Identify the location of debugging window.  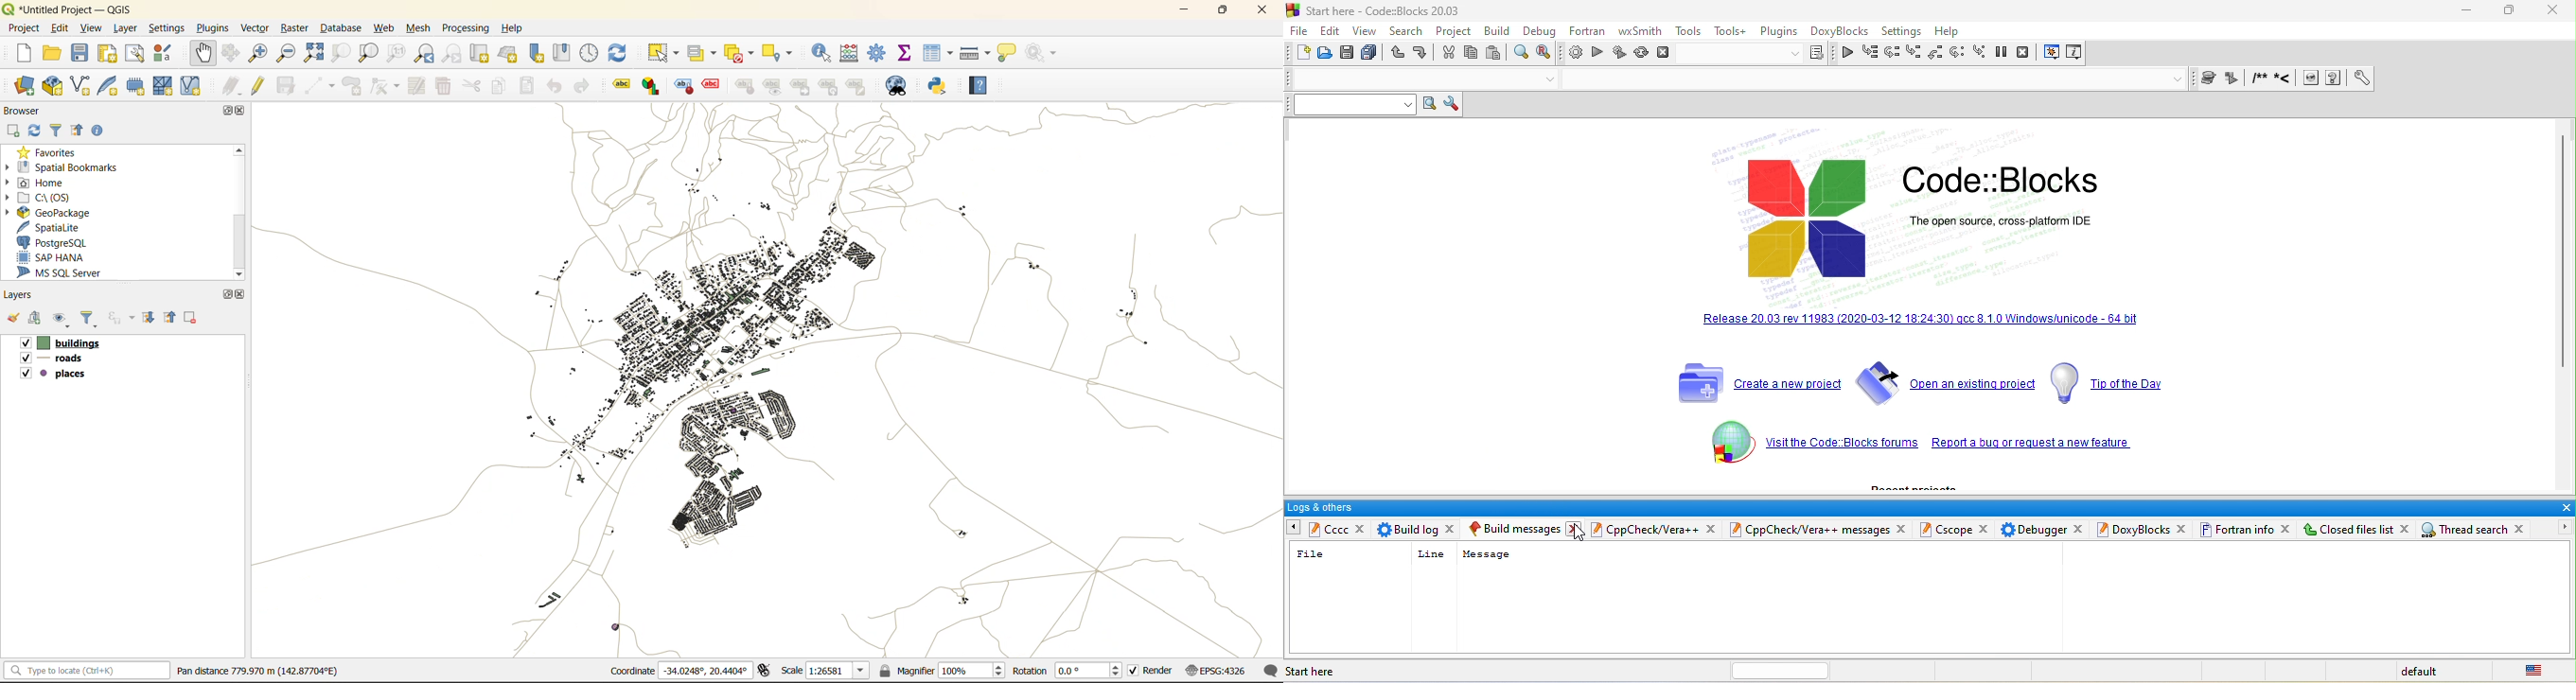
(2052, 54).